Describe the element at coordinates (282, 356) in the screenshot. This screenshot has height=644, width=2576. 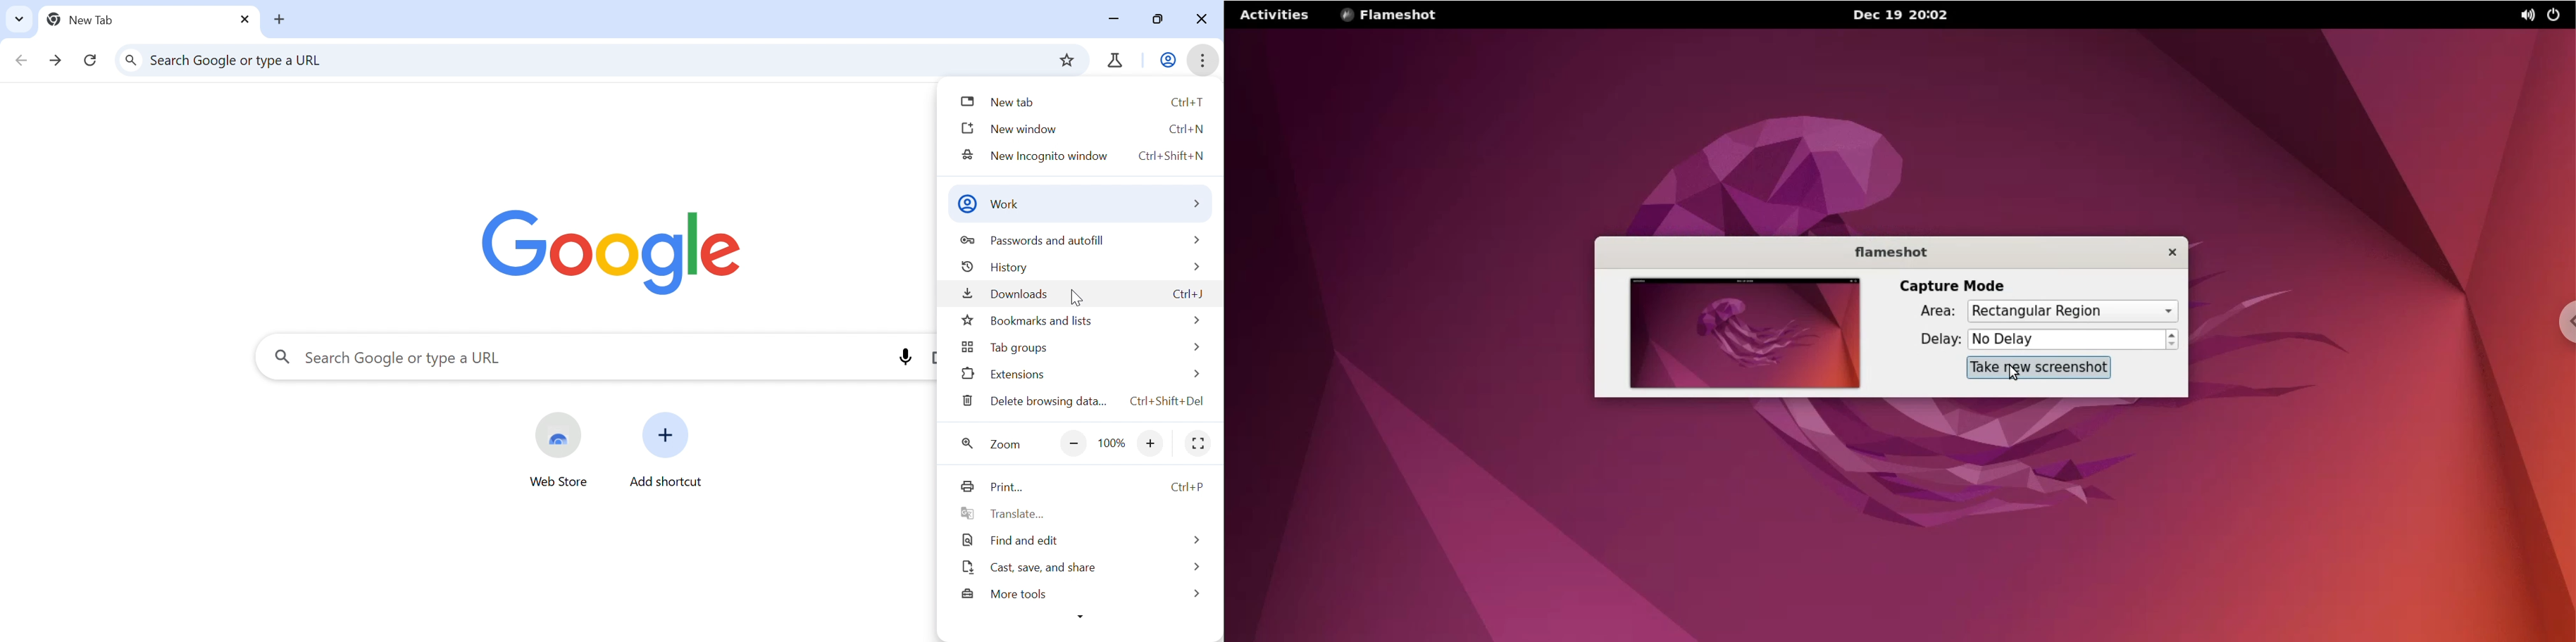
I see `Search icon` at that location.